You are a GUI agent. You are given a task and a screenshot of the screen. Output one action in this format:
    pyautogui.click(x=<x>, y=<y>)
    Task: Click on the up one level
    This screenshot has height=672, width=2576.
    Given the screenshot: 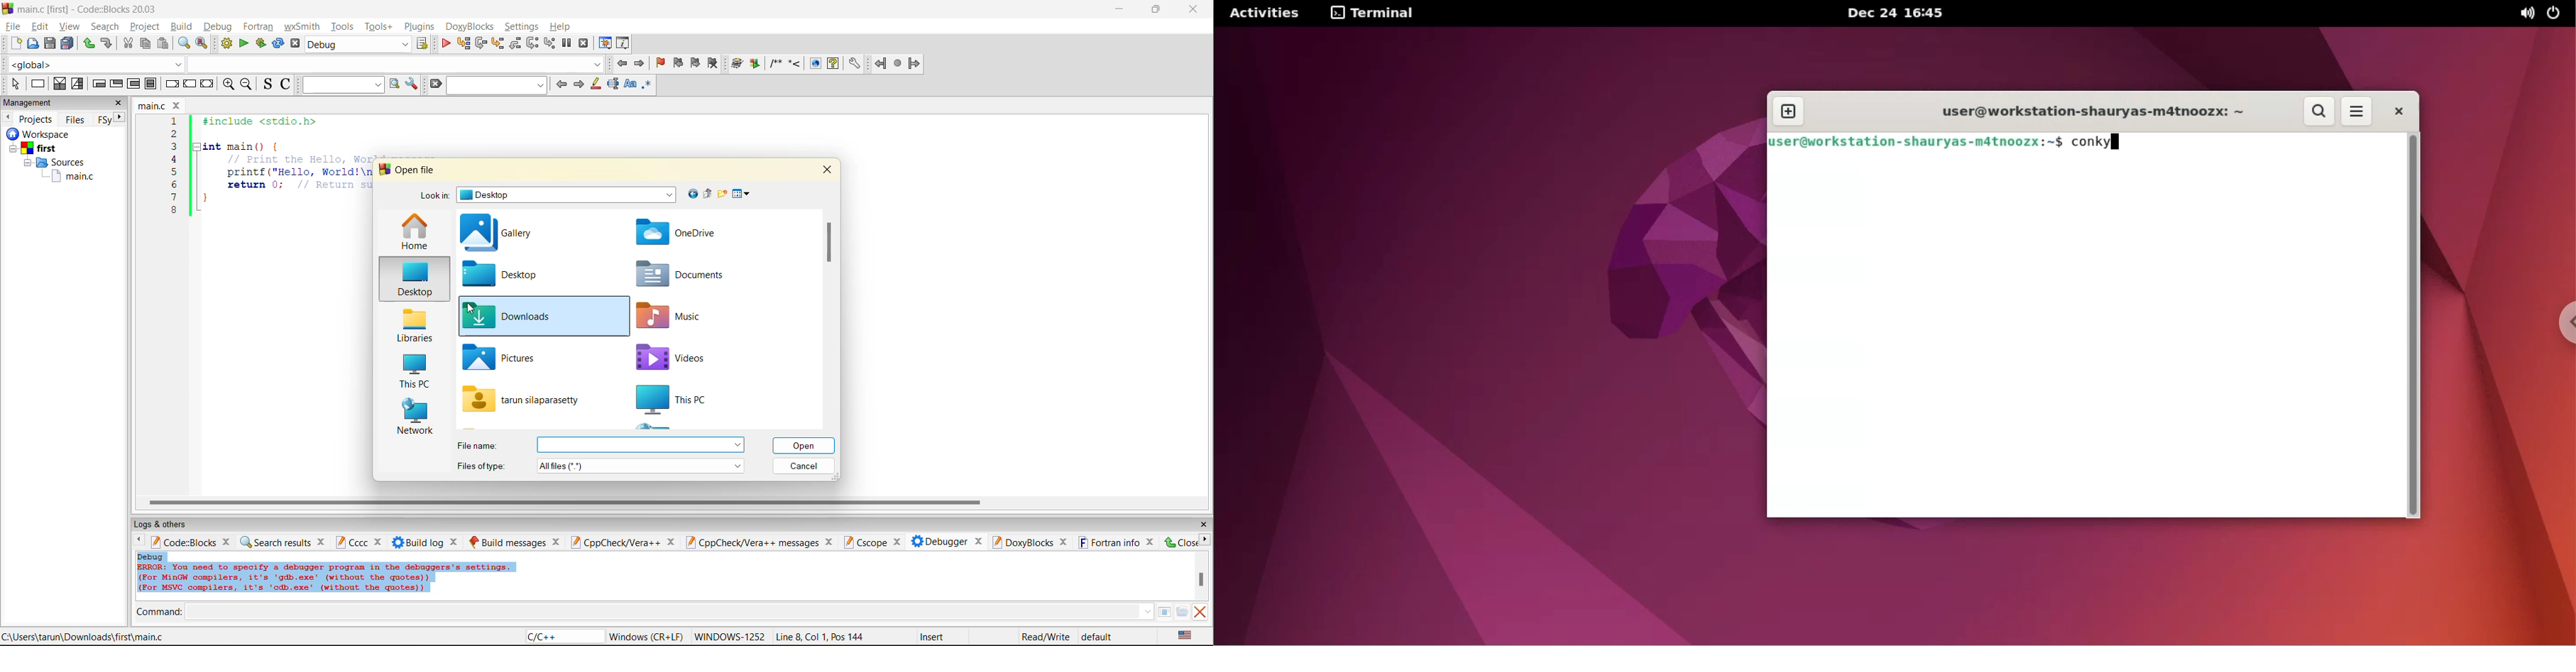 What is the action you would take?
    pyautogui.click(x=707, y=194)
    